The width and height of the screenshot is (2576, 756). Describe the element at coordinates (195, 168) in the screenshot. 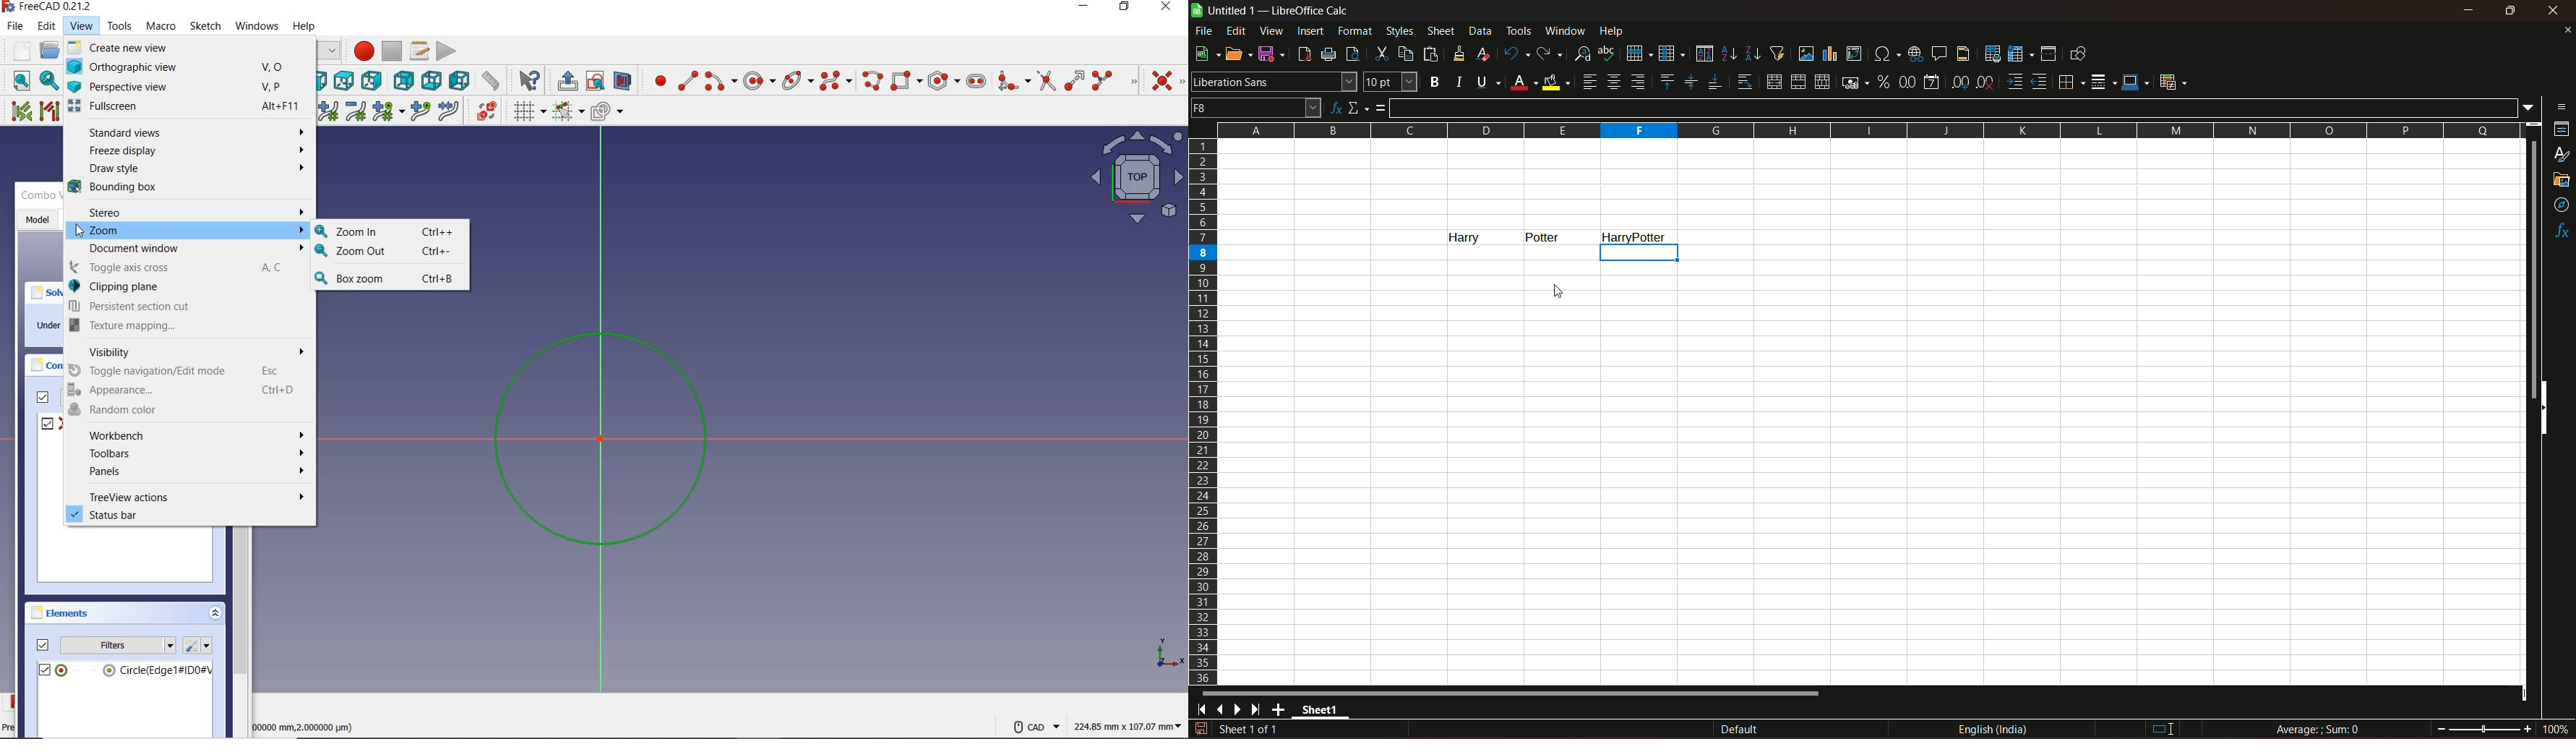

I see `Draw style` at that location.